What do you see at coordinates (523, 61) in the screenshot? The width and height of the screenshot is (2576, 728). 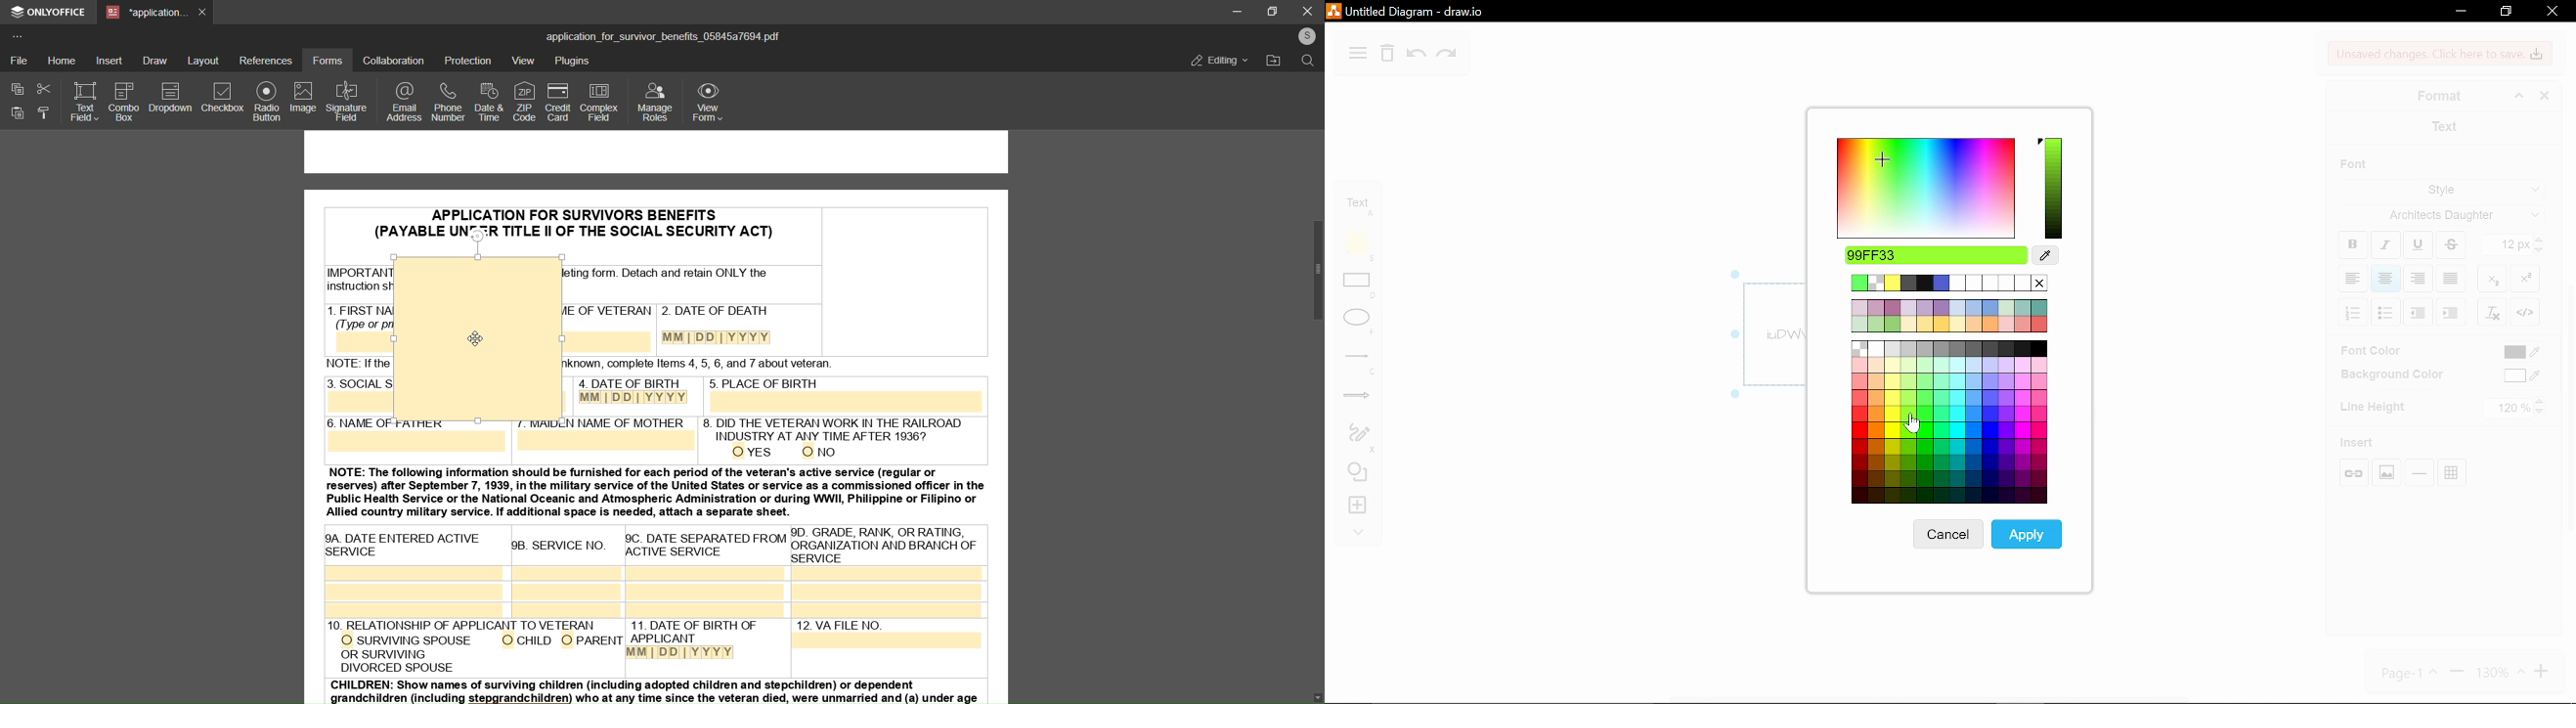 I see `view` at bounding box center [523, 61].